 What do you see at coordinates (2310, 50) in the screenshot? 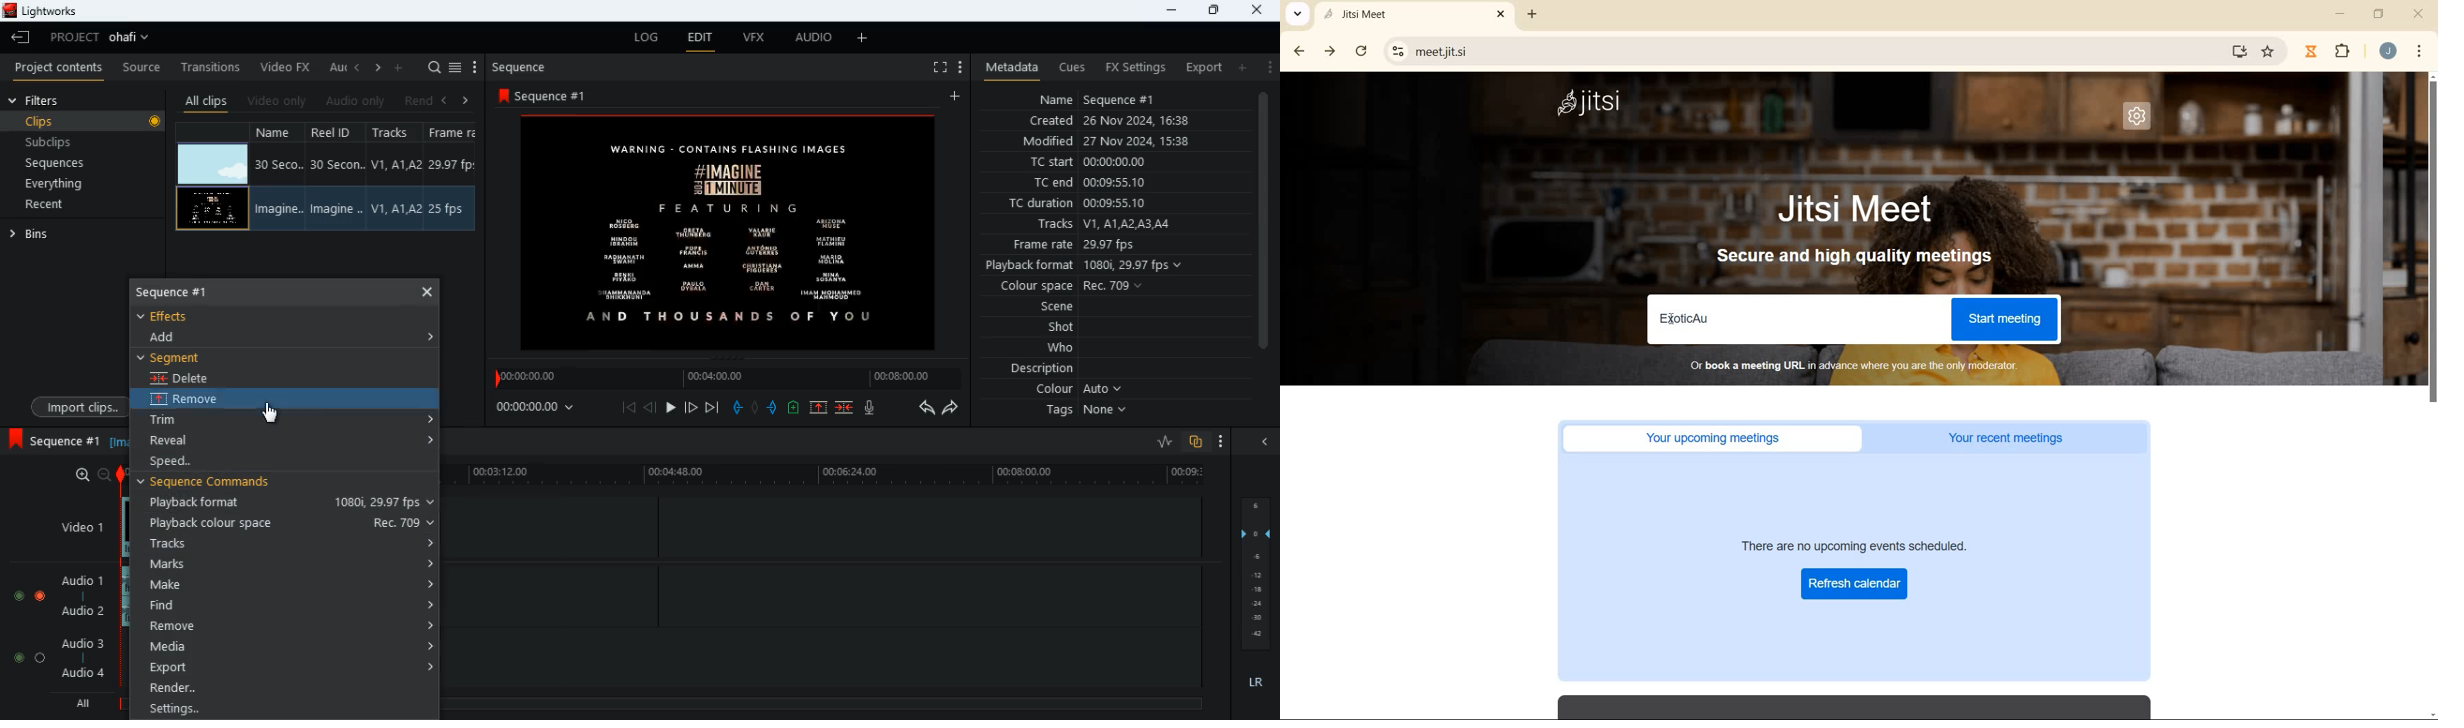
I see `Jibble` at bounding box center [2310, 50].